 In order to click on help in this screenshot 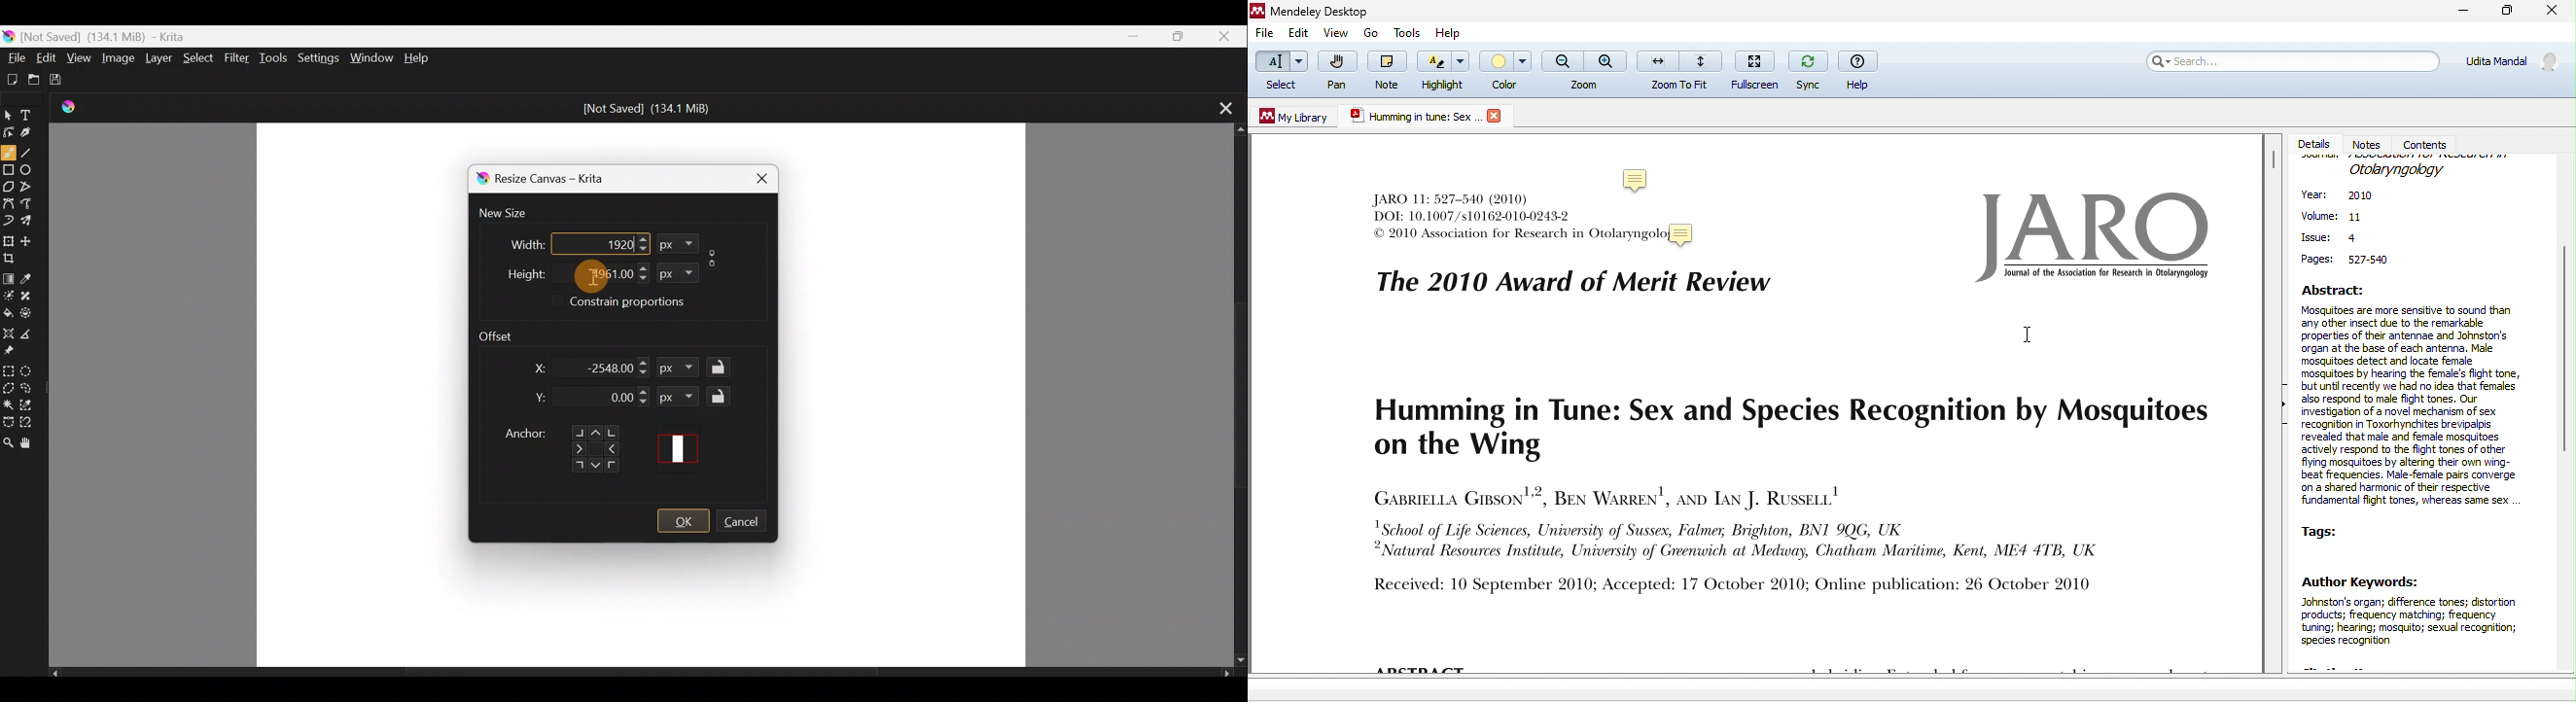, I will do `click(1450, 33)`.